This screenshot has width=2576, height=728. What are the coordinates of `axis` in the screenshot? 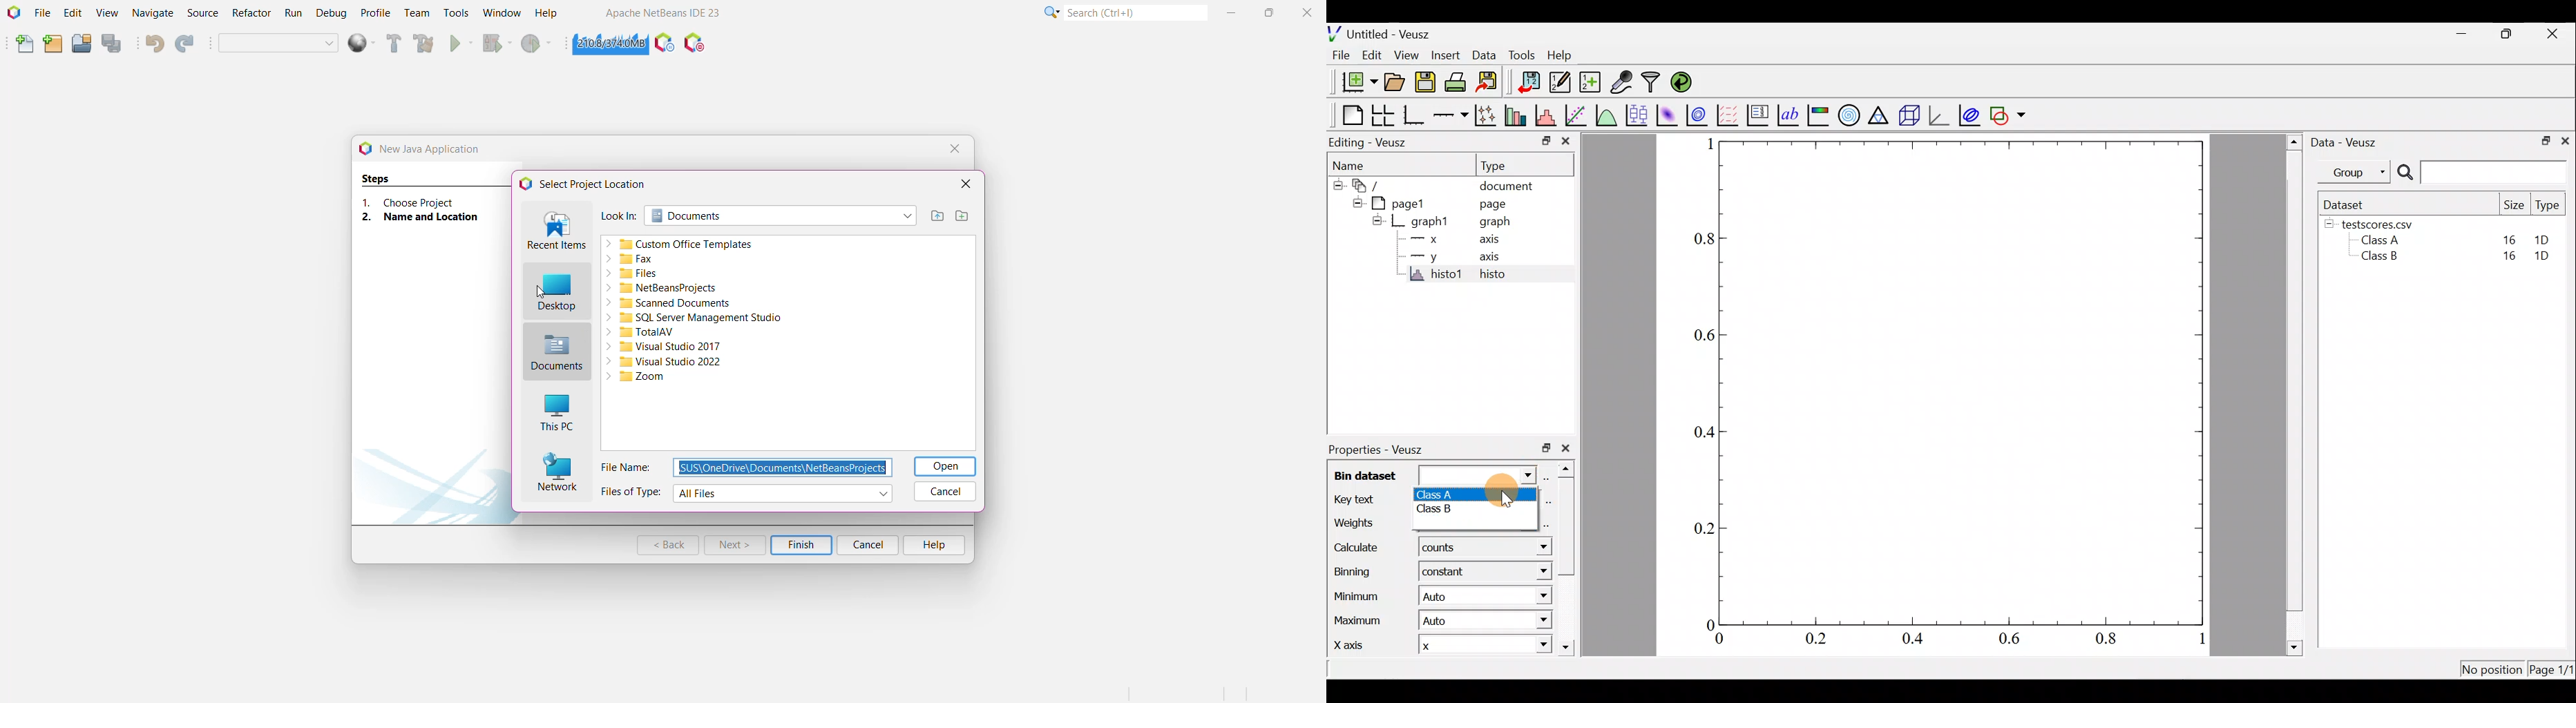 It's located at (1492, 241).